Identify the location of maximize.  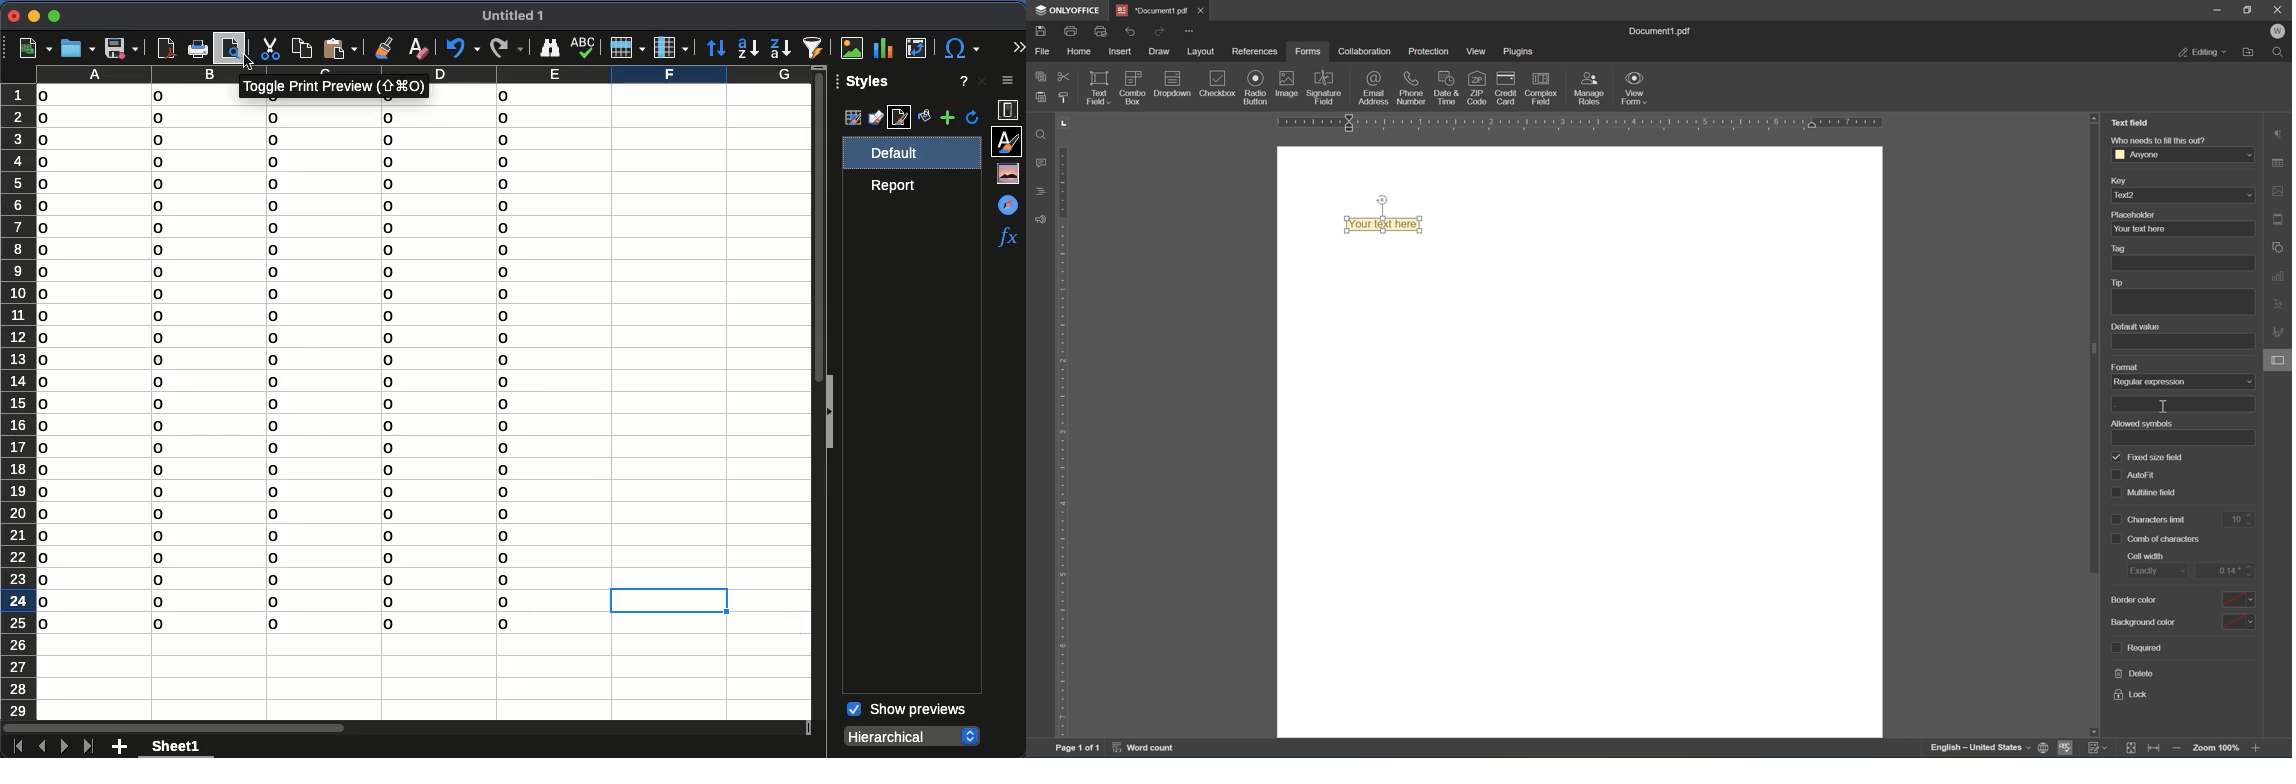
(56, 17).